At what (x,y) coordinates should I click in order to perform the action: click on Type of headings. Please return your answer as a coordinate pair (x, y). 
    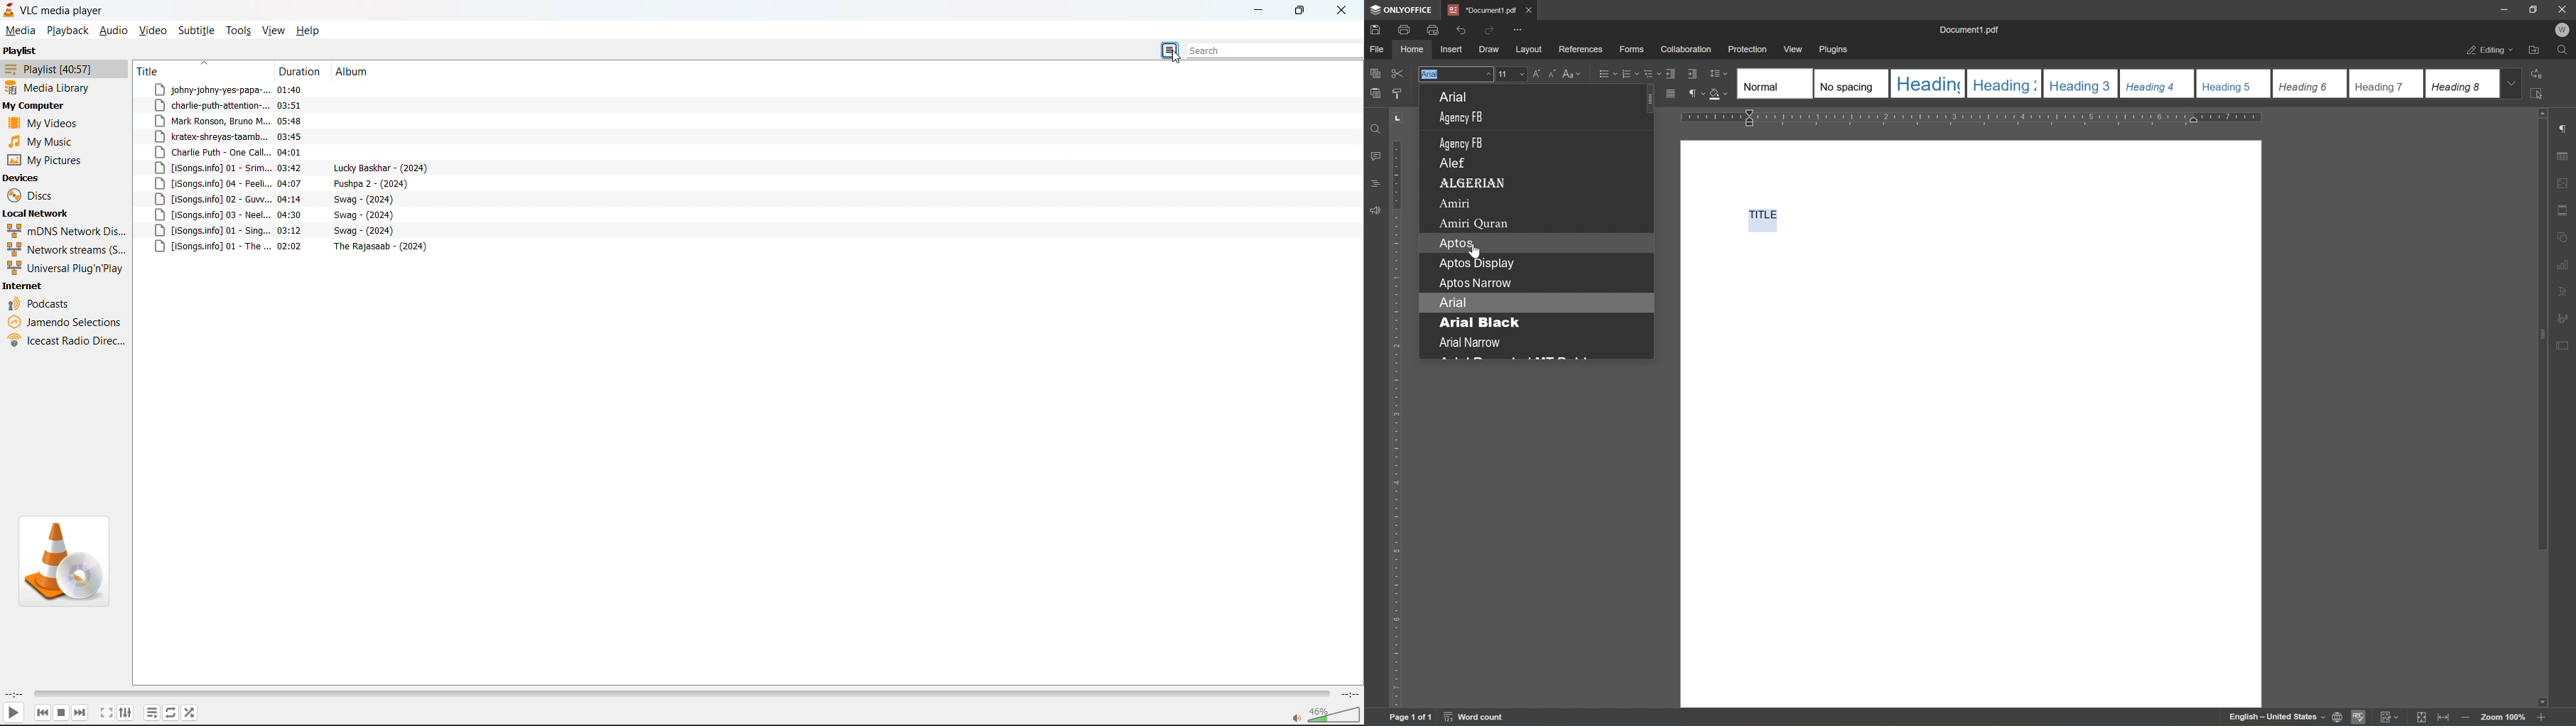
    Looking at the image, I should click on (2118, 84).